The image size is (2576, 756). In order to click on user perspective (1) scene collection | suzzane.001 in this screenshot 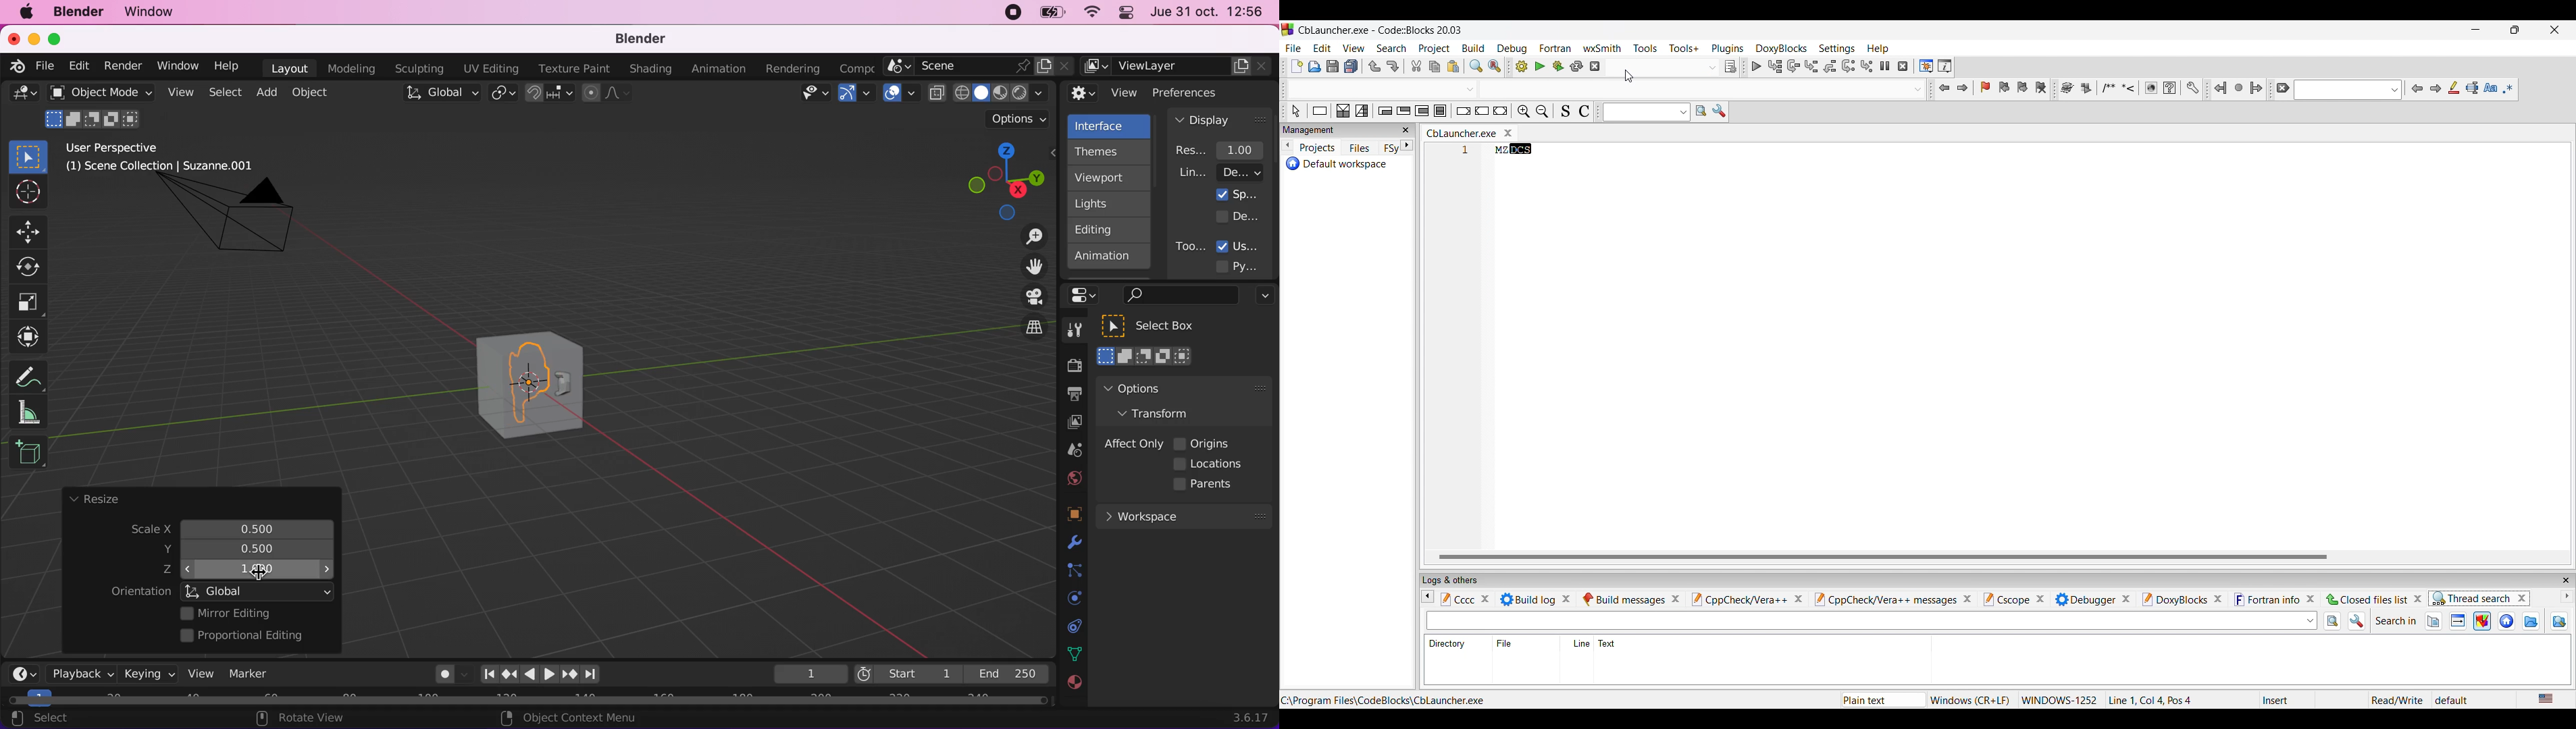, I will do `click(167, 158)`.